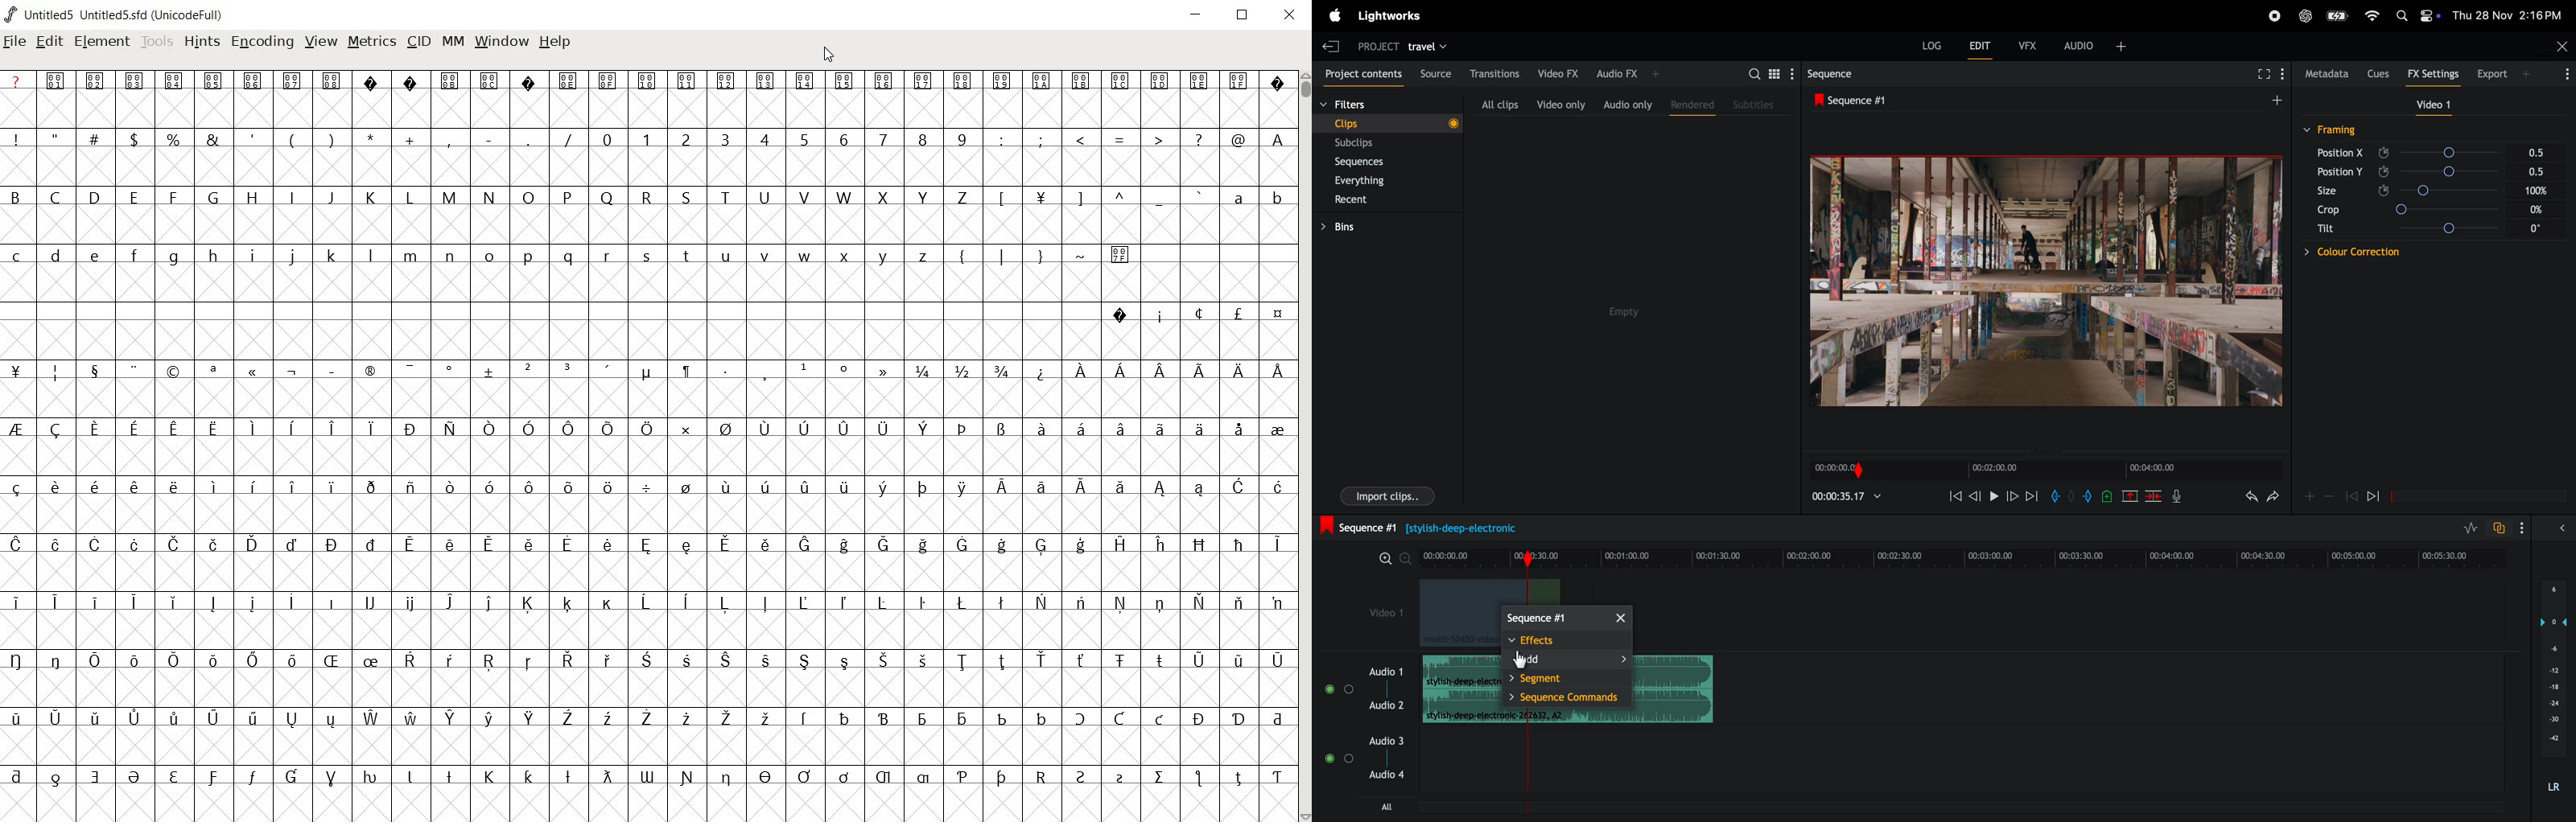  What do you see at coordinates (884, 429) in the screenshot?
I see `Symbol` at bounding box center [884, 429].